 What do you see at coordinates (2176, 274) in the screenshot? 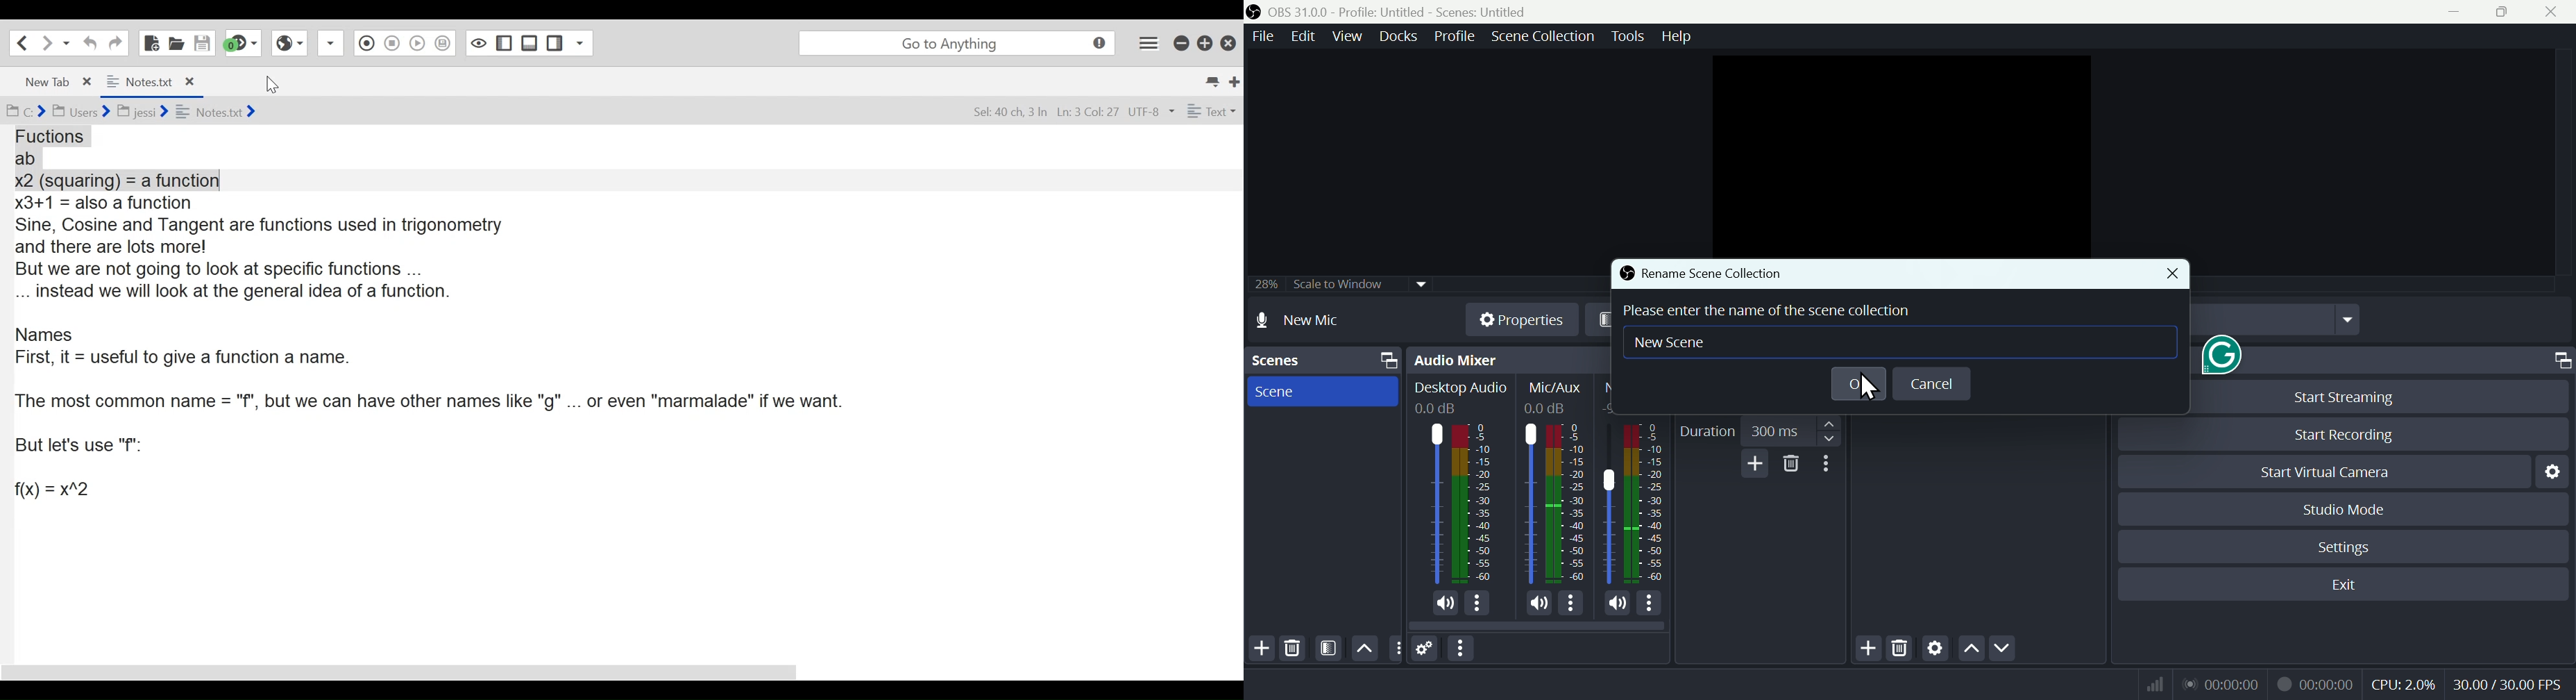
I see `Close` at bounding box center [2176, 274].